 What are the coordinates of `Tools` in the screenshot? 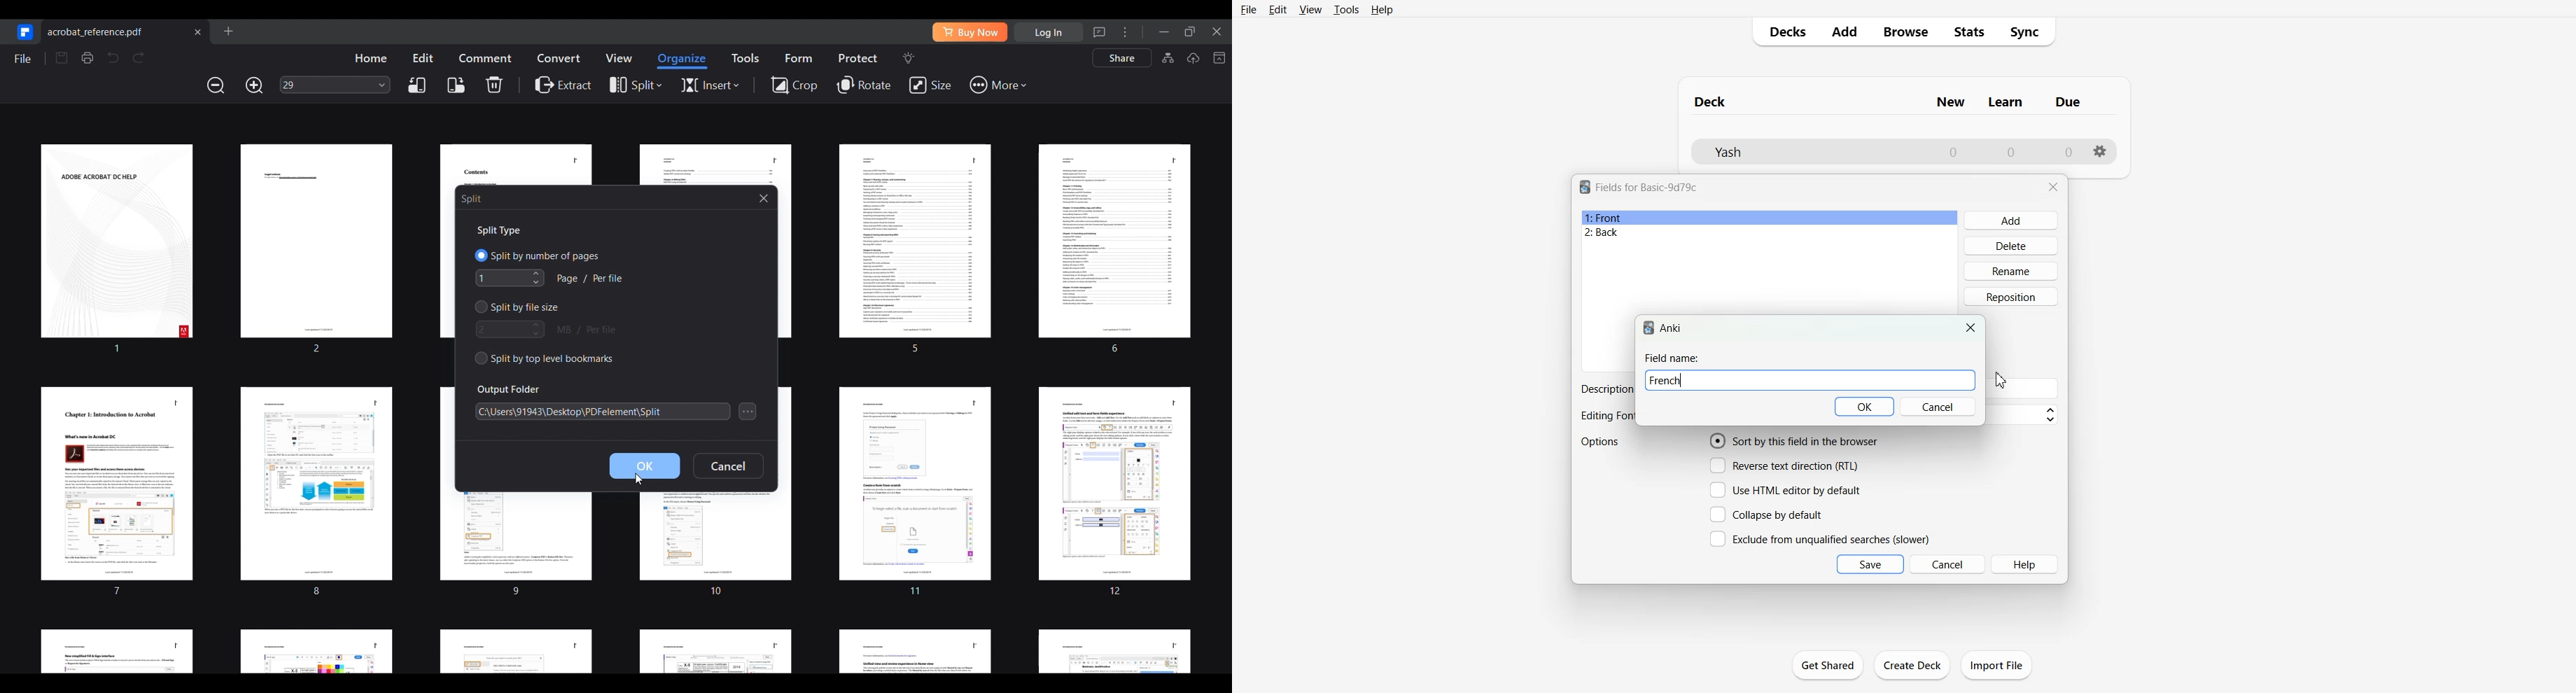 It's located at (1346, 9).